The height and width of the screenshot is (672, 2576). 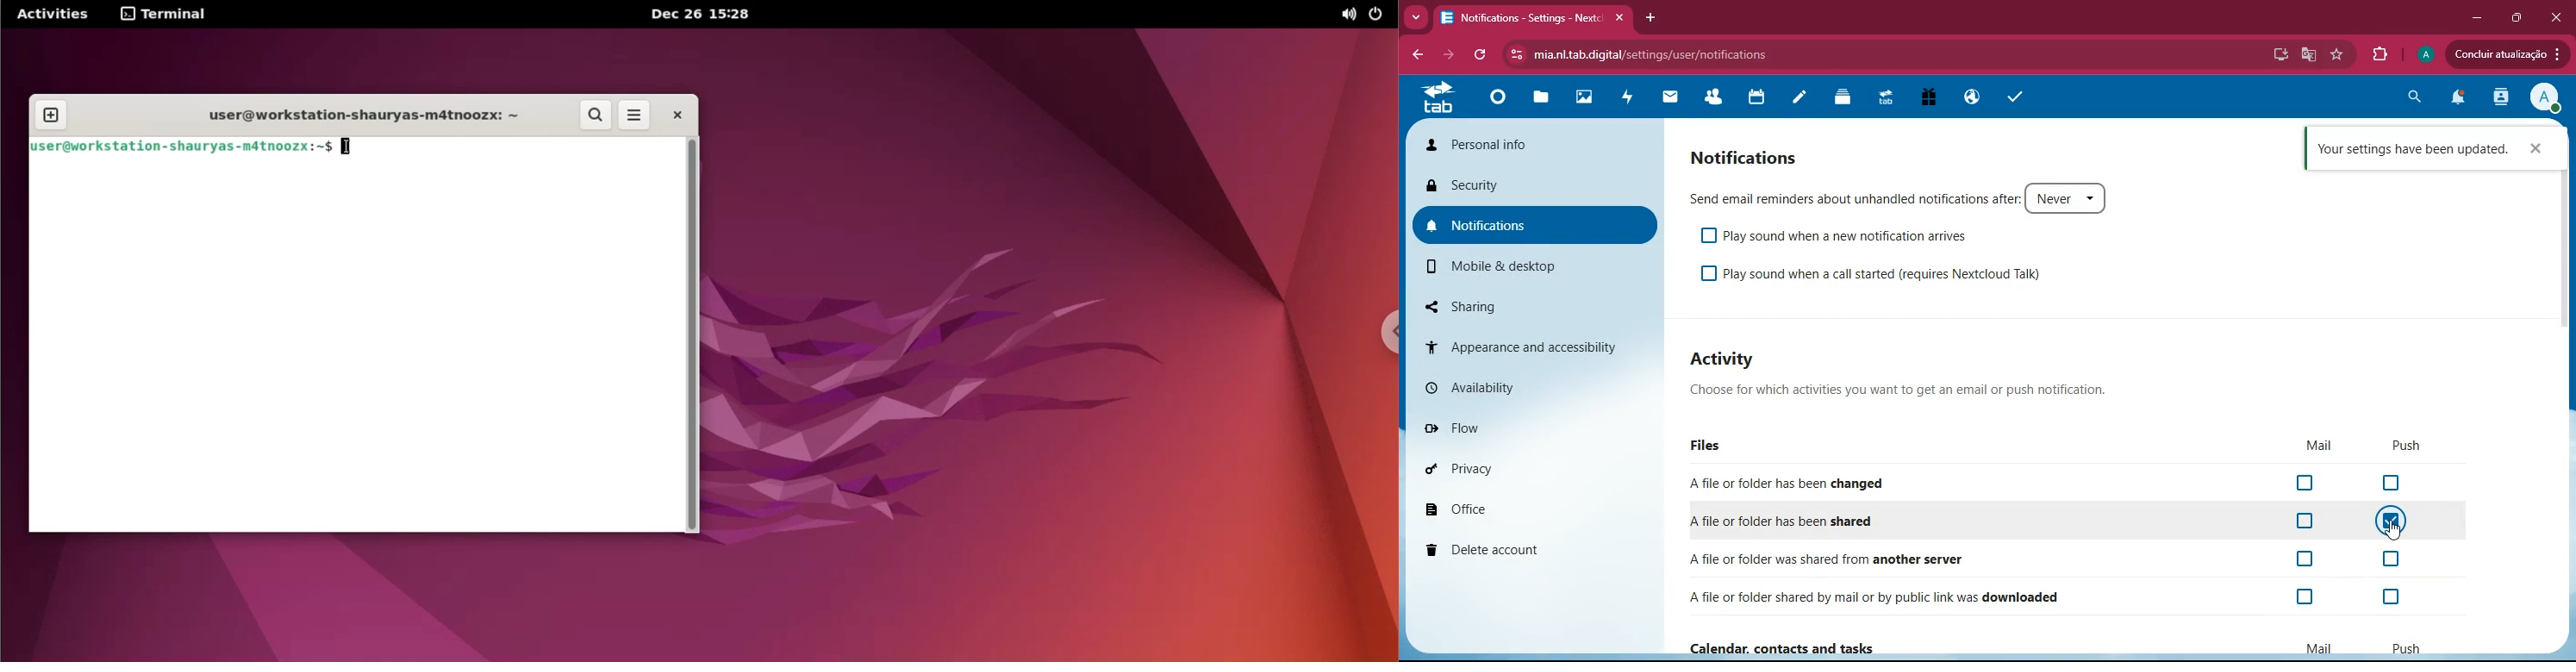 What do you see at coordinates (1537, 141) in the screenshot?
I see `profile` at bounding box center [1537, 141].